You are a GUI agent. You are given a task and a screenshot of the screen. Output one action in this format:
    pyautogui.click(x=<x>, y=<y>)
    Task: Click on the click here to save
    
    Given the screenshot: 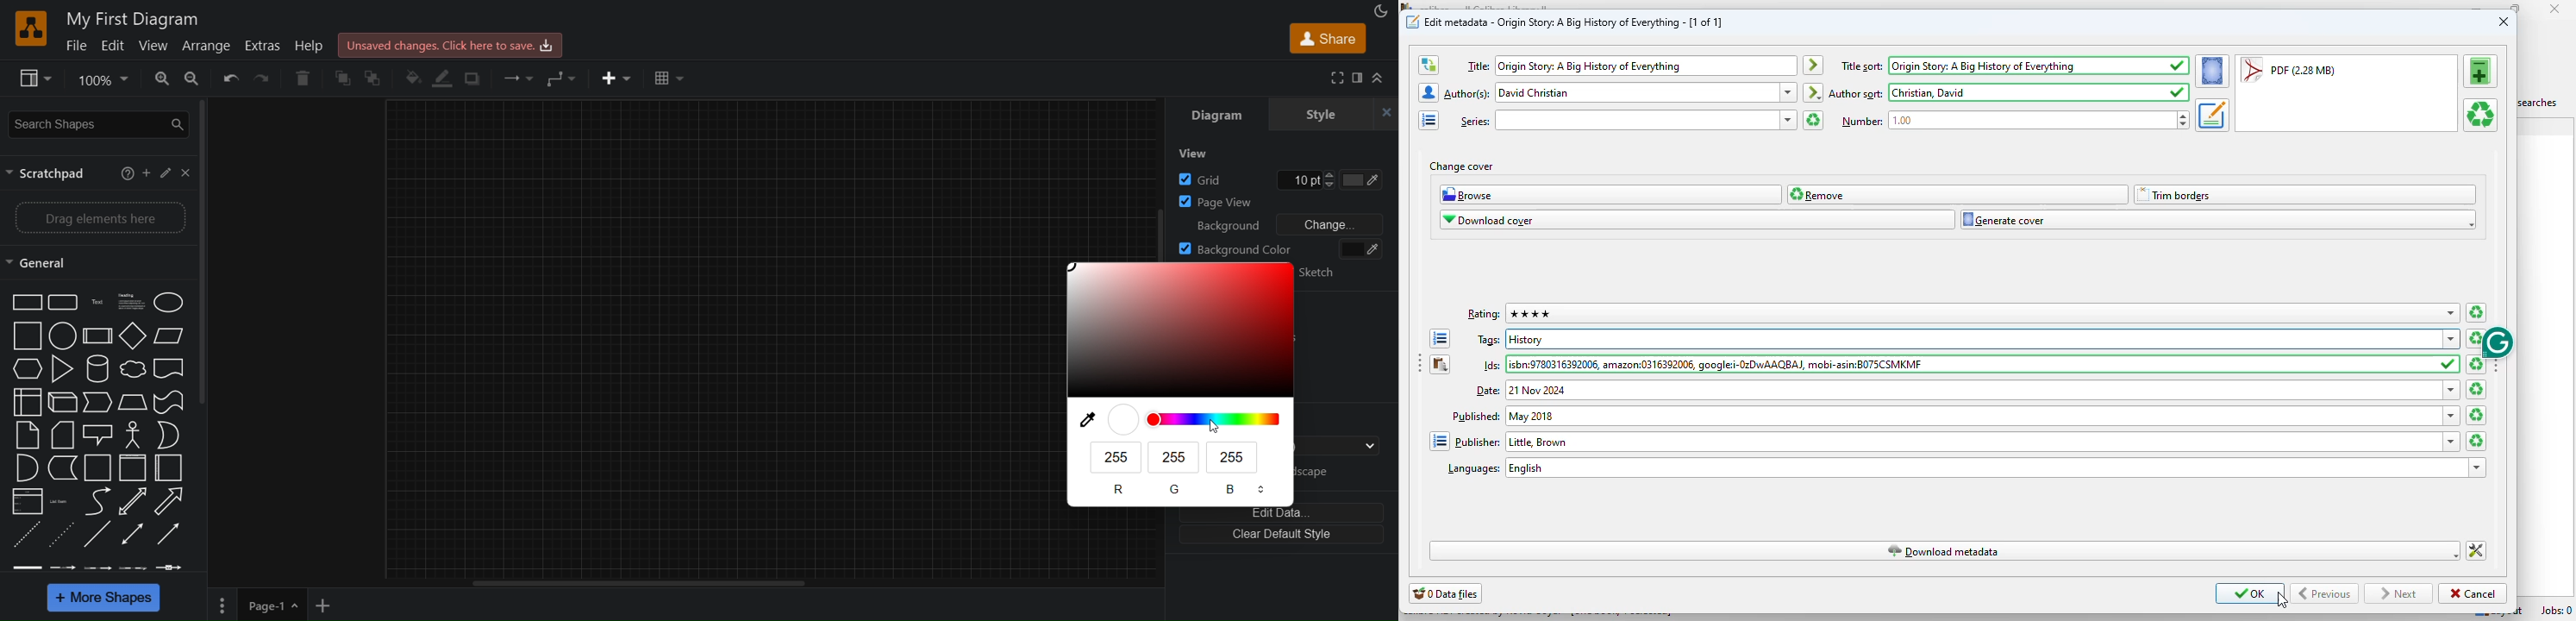 What is the action you would take?
    pyautogui.click(x=449, y=44)
    